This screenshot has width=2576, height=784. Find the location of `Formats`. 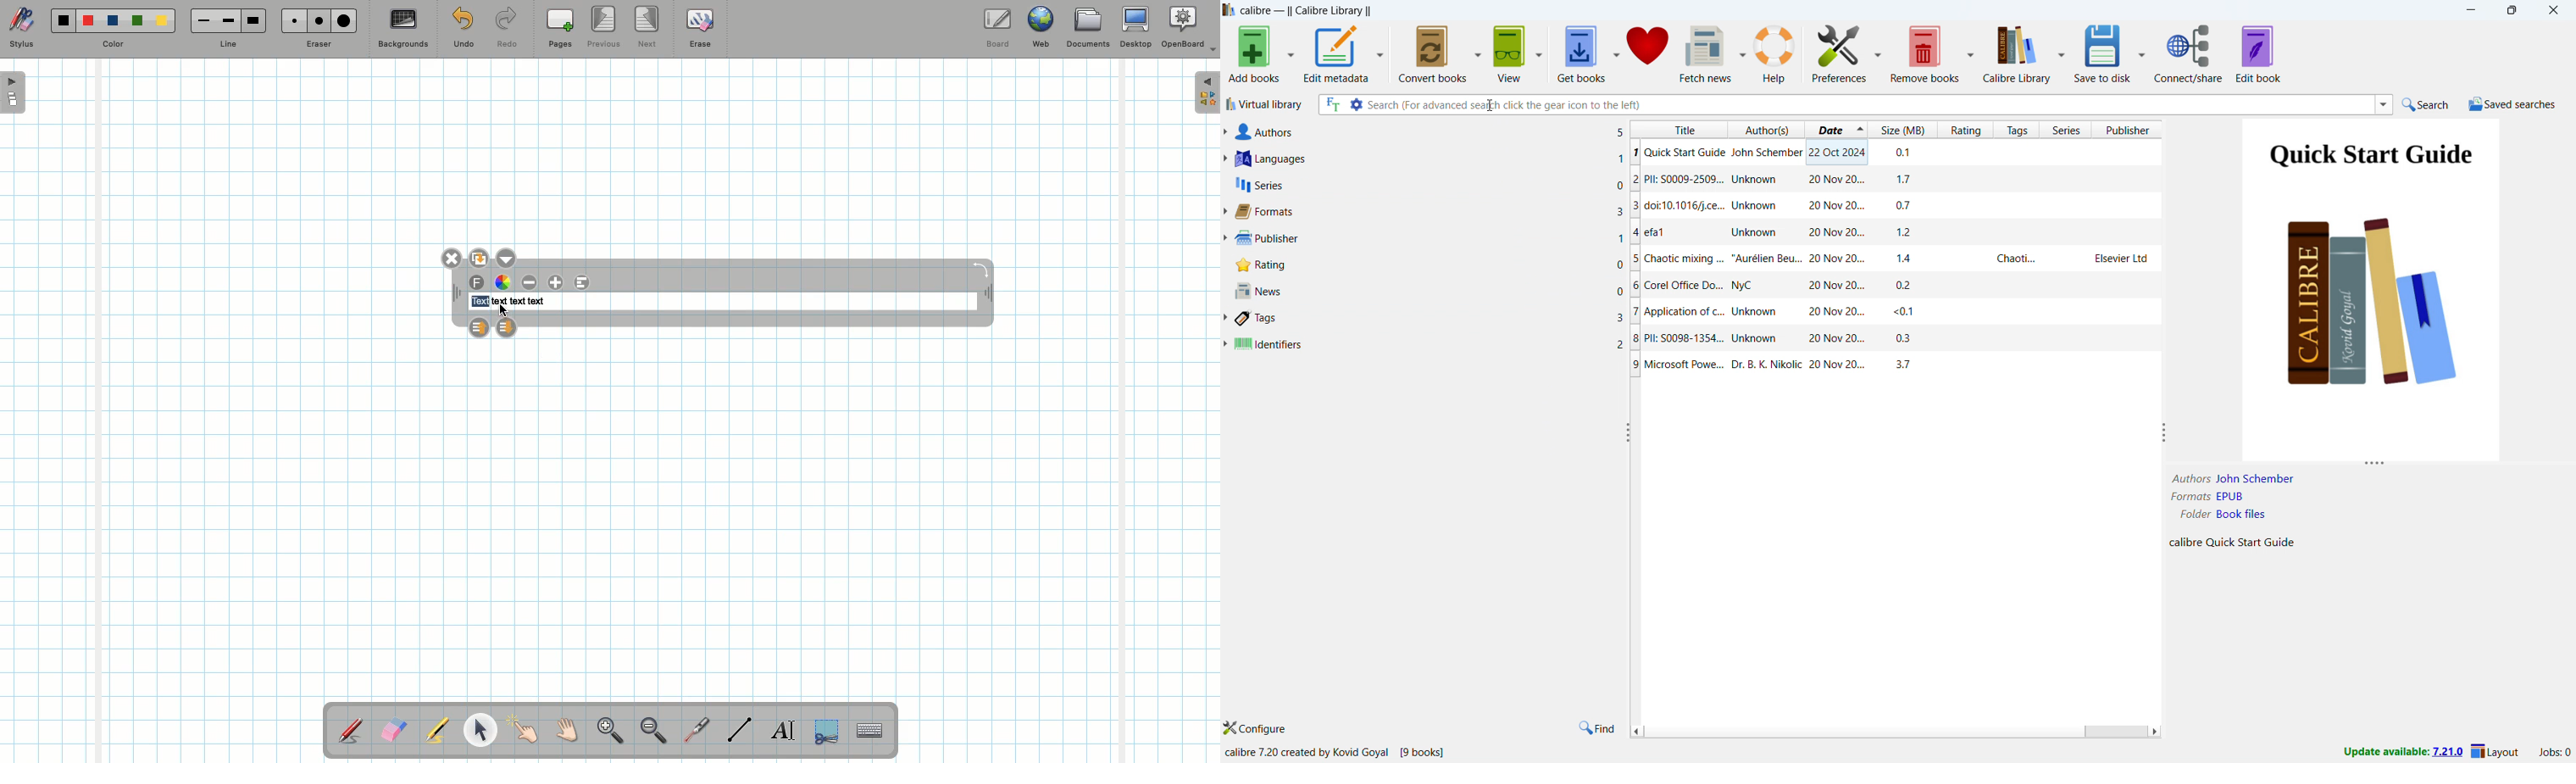

Formats is located at coordinates (2187, 498).